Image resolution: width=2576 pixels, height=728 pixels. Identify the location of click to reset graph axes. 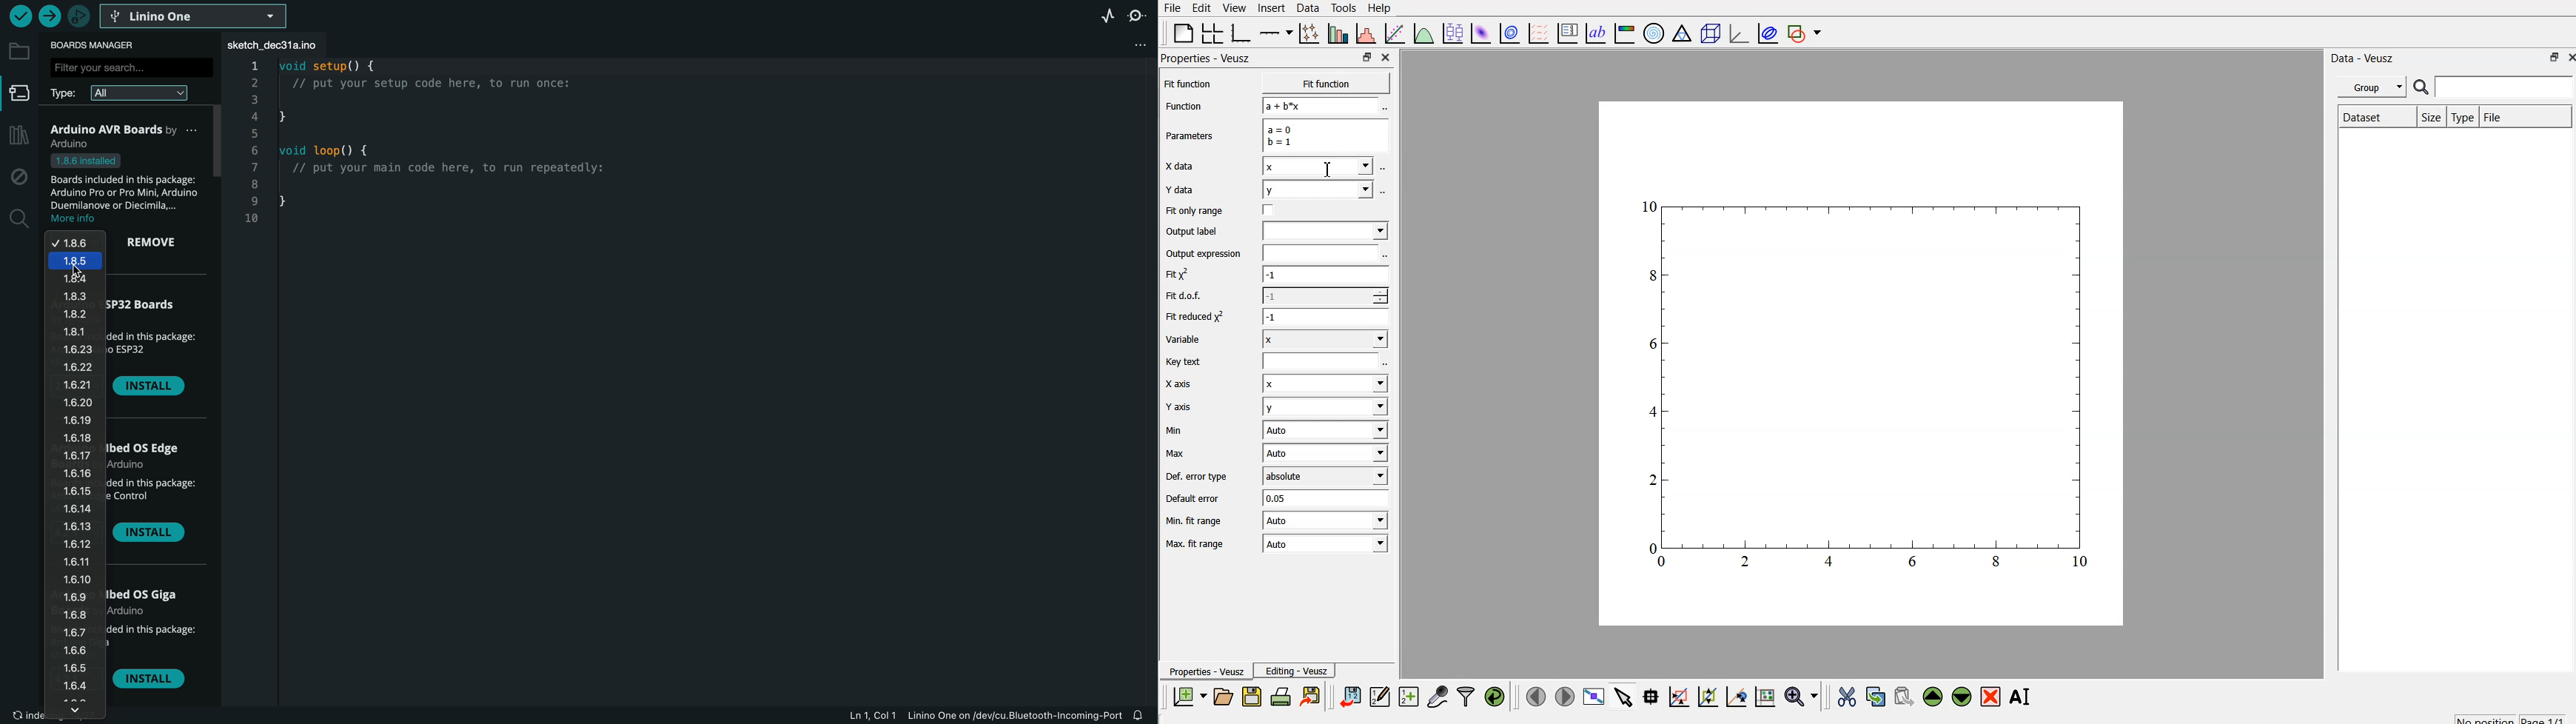
(1766, 697).